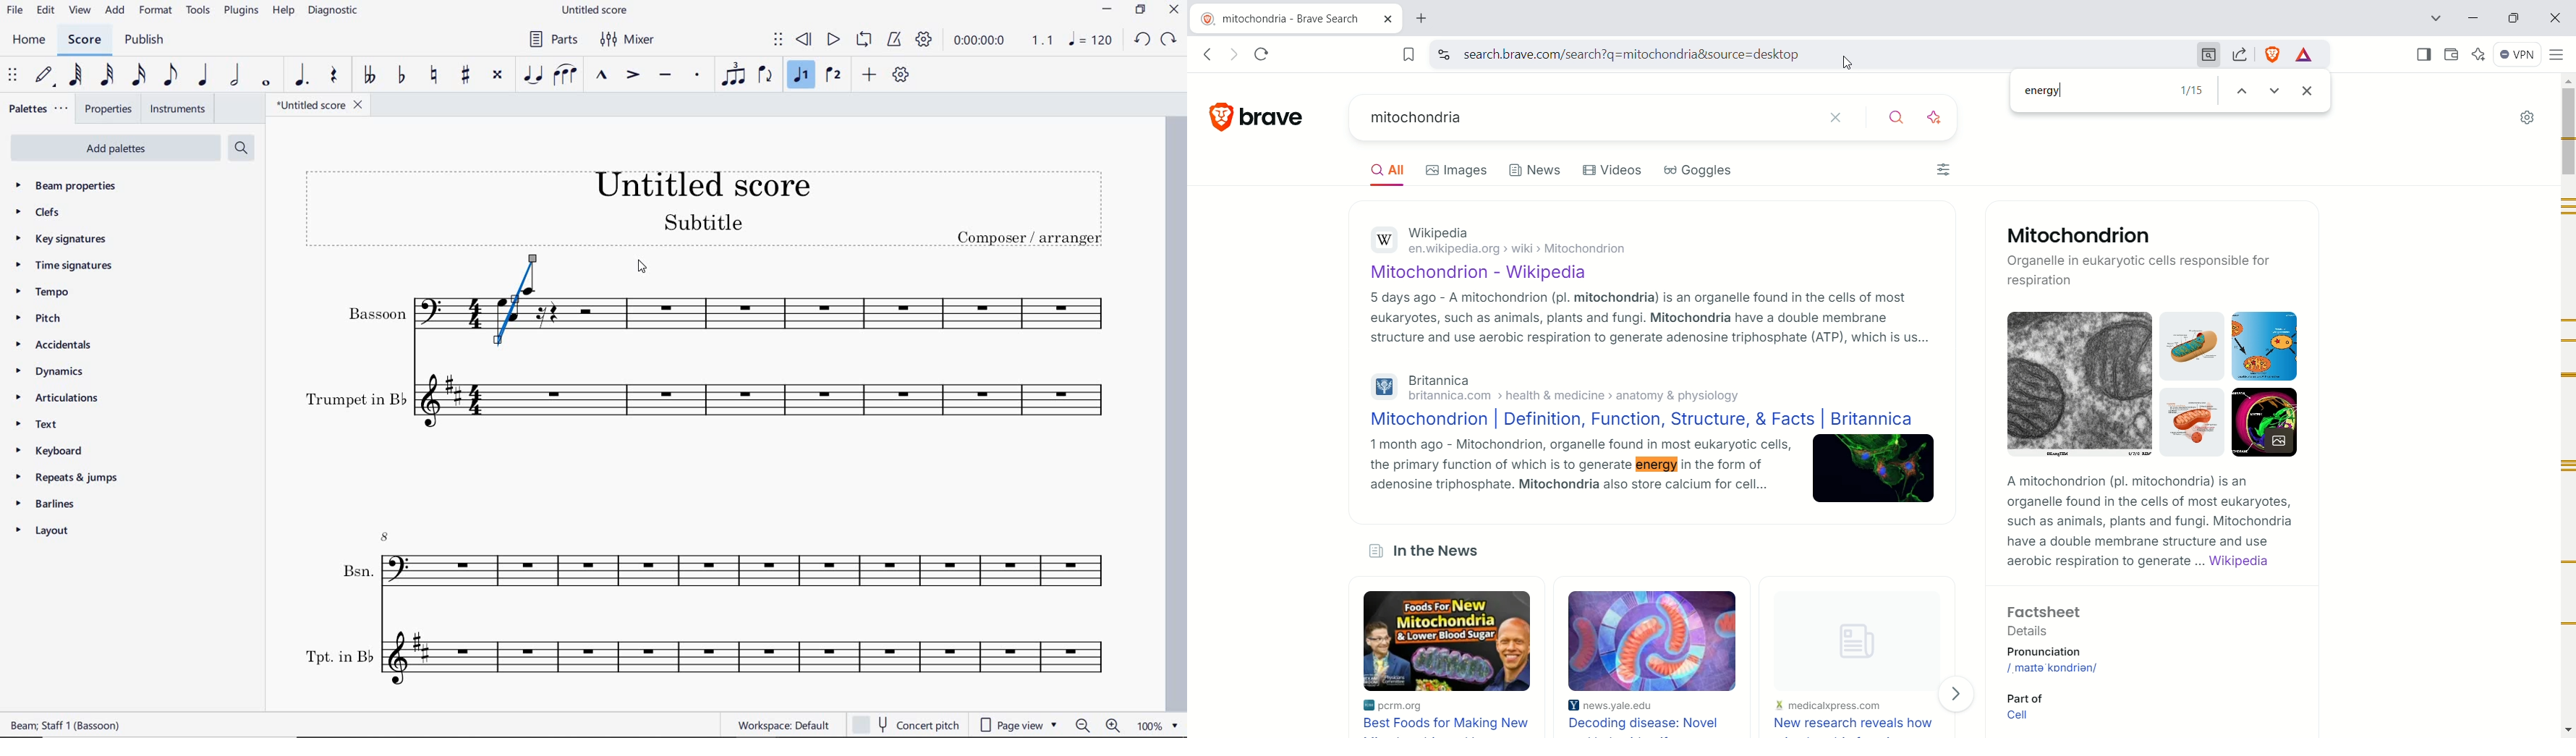  I want to click on file name, so click(321, 105).